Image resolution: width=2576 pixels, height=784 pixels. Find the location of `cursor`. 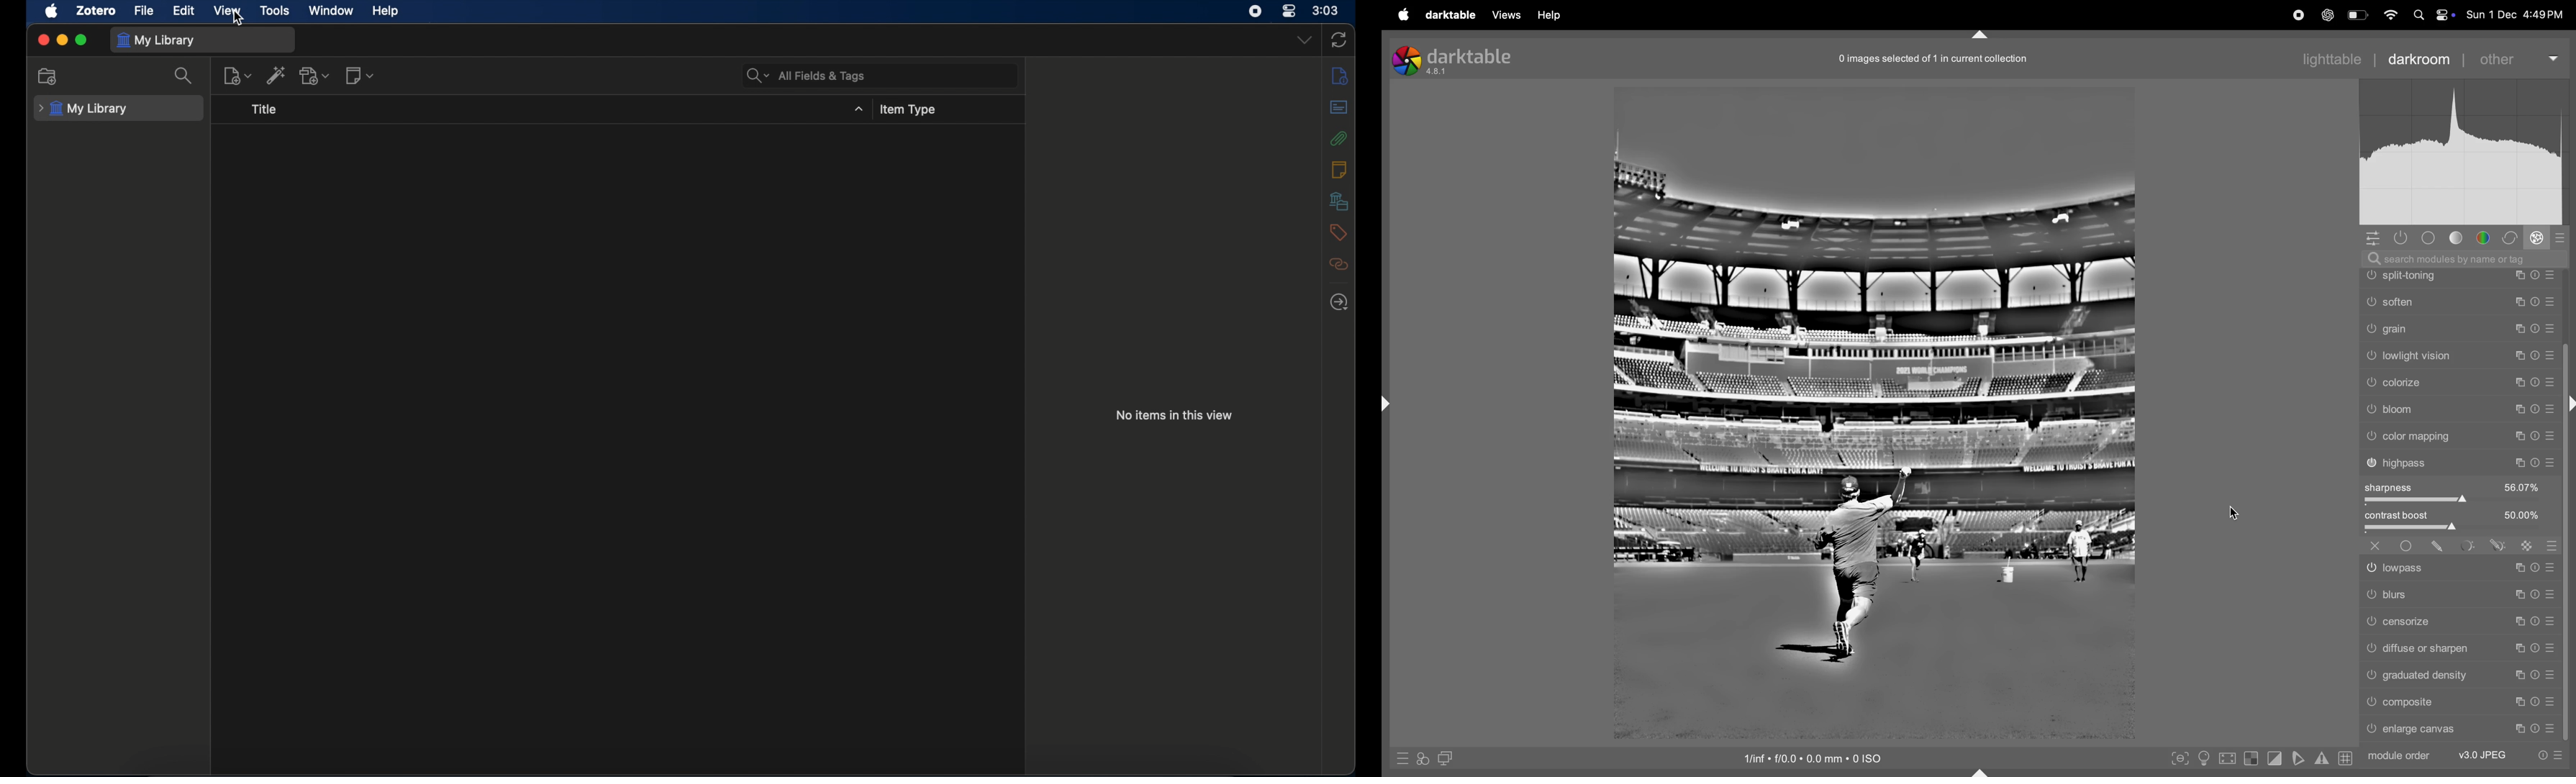

cursor is located at coordinates (240, 19).